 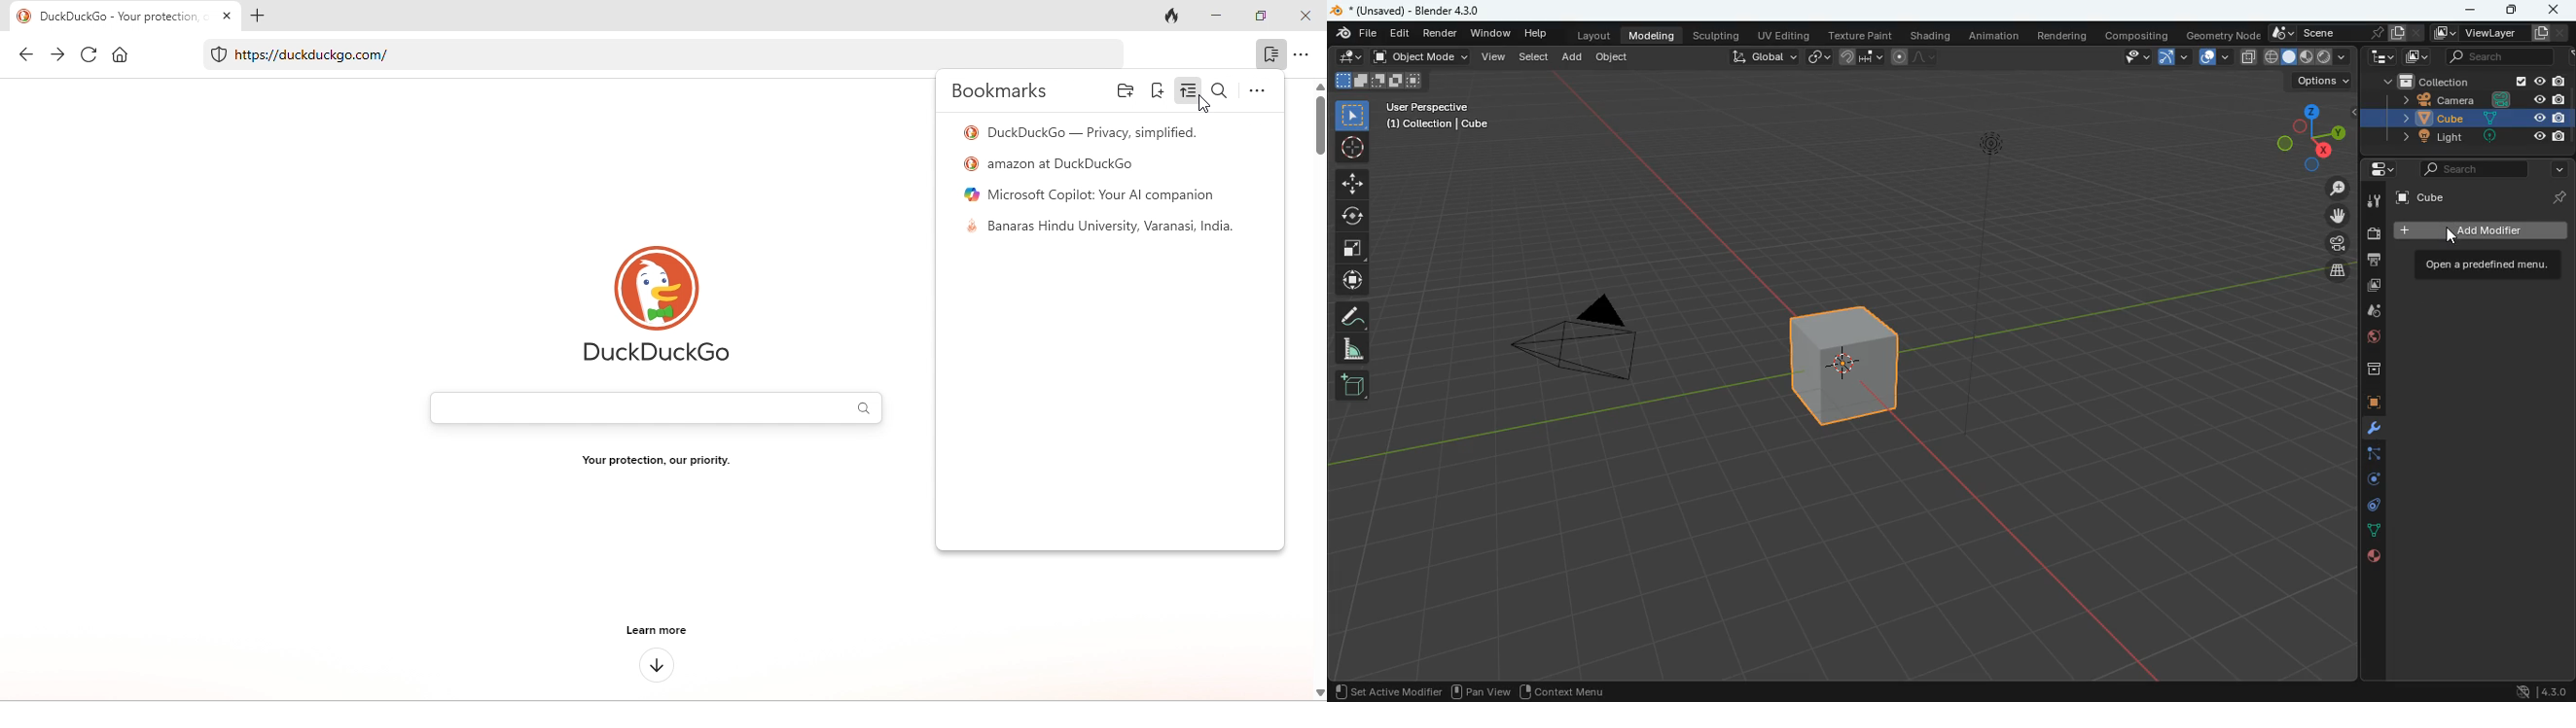 I want to click on add modifier, so click(x=2477, y=230).